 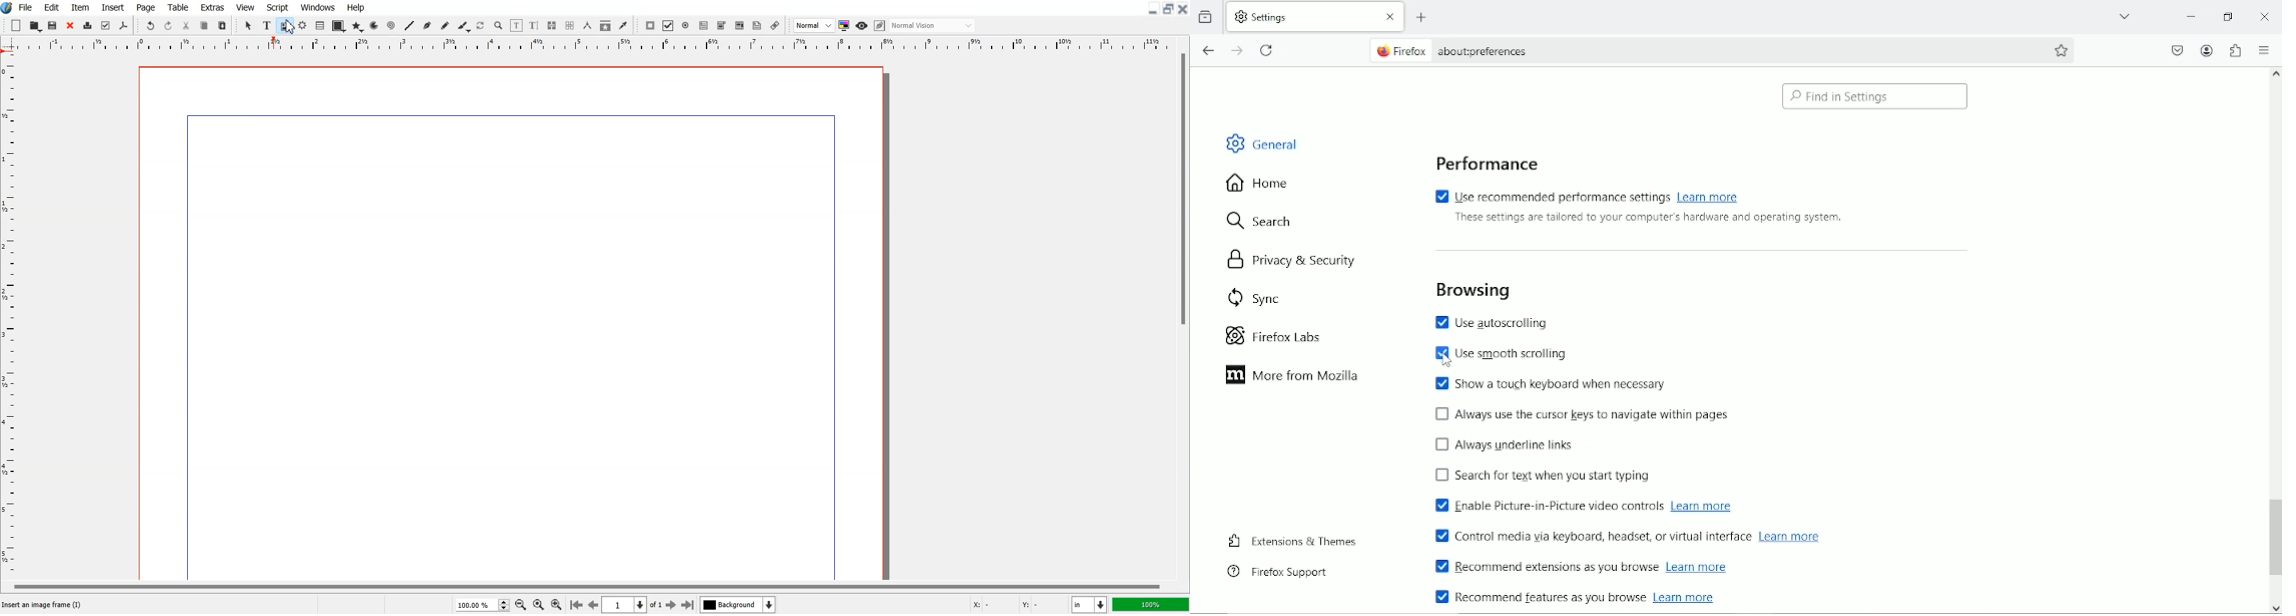 What do you see at coordinates (1290, 539) in the screenshot?
I see `Extensions & Themes` at bounding box center [1290, 539].